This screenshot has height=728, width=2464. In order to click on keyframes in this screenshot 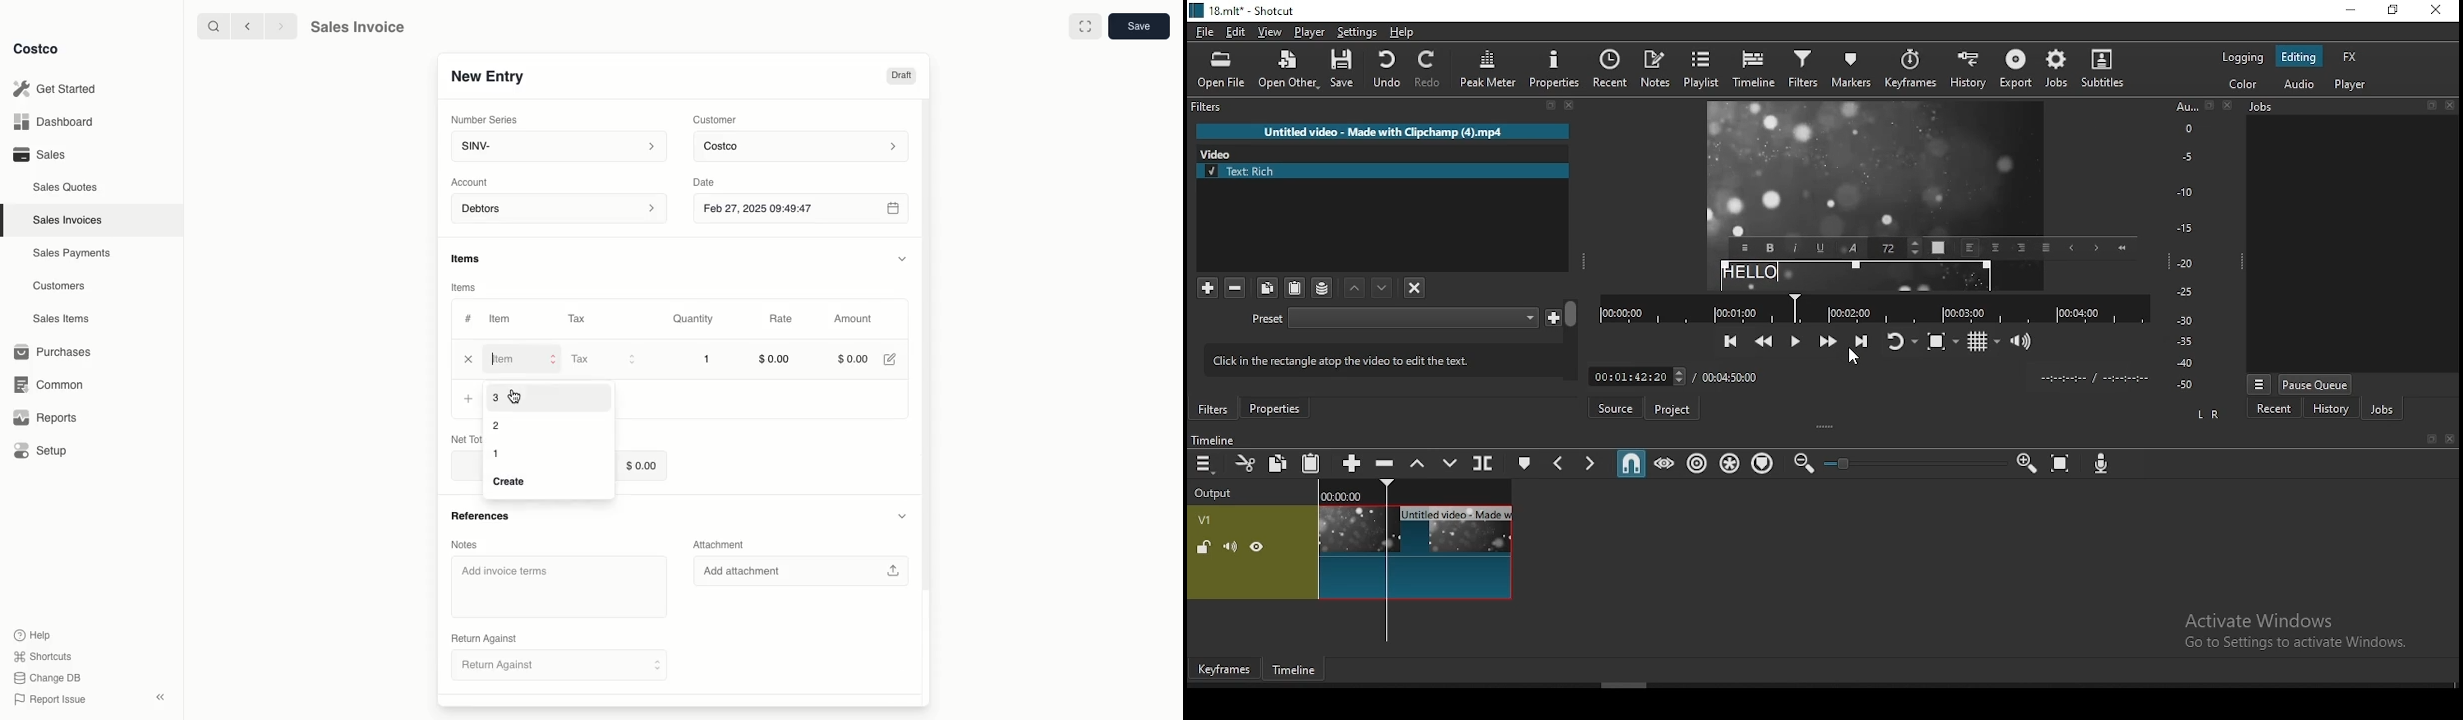, I will do `click(1907, 73)`.